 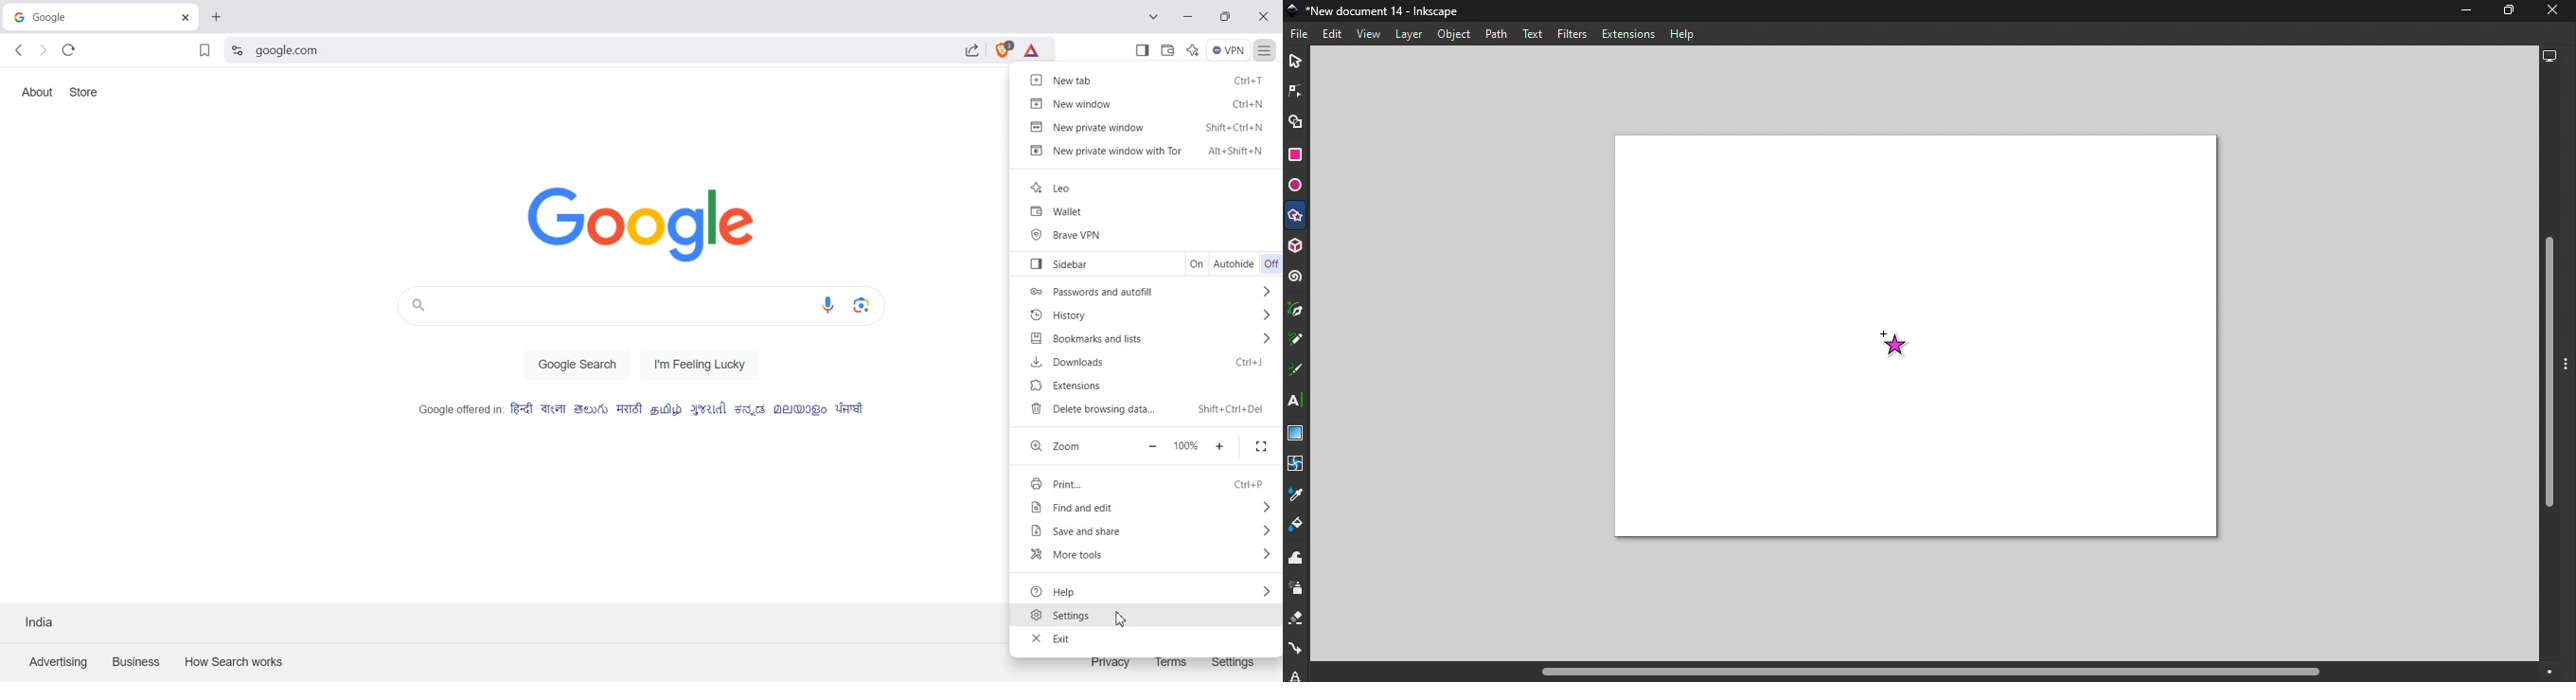 What do you see at coordinates (1193, 49) in the screenshot?
I see `Leo Ai` at bounding box center [1193, 49].